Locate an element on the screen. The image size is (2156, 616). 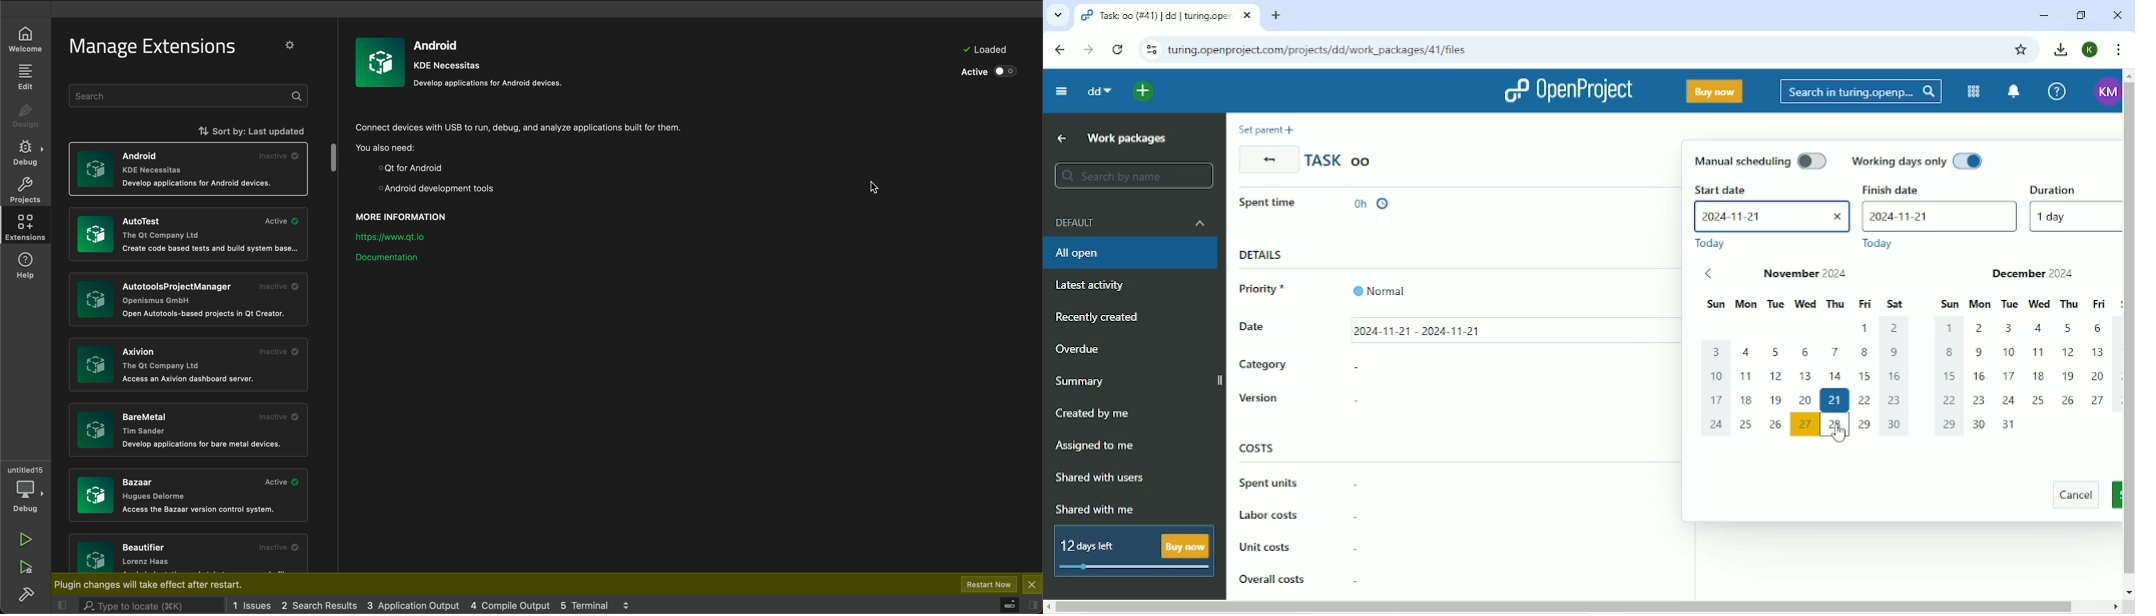
run and build is located at coordinates (26, 569).